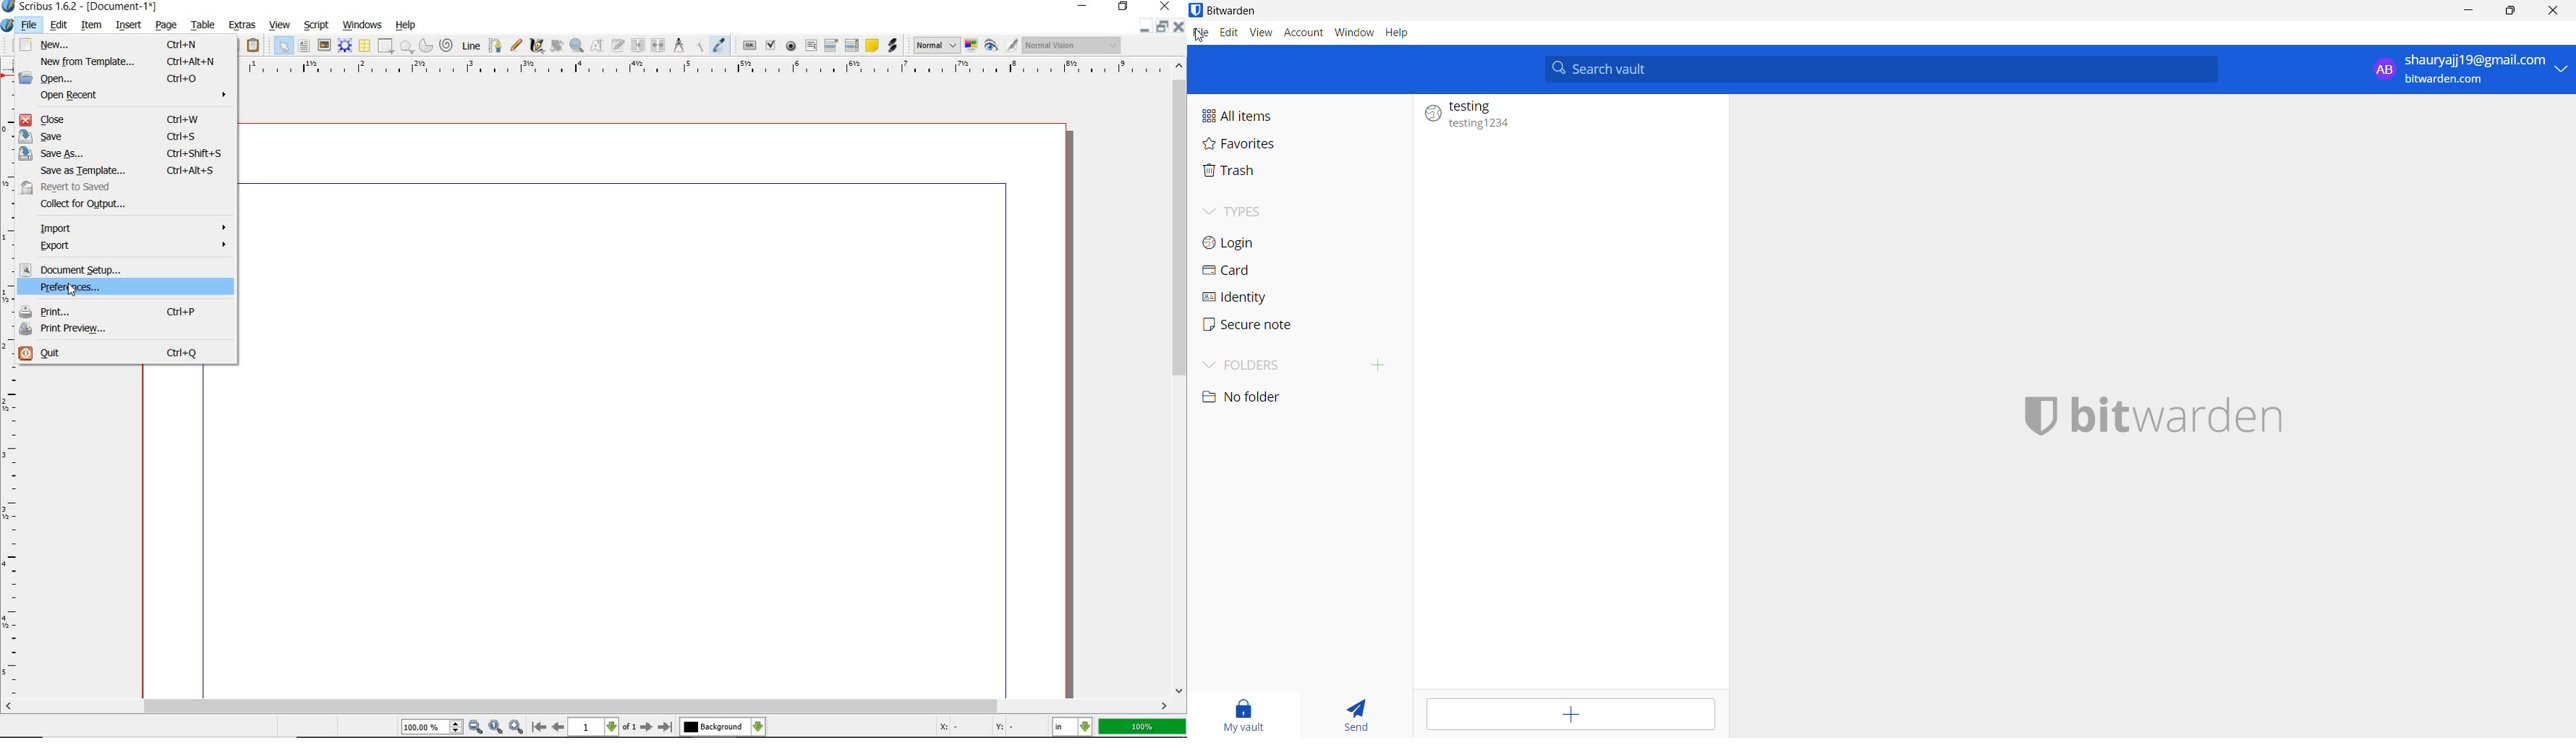 The width and height of the screenshot is (2576, 756). Describe the element at coordinates (2510, 12) in the screenshot. I see `maximize` at that location.